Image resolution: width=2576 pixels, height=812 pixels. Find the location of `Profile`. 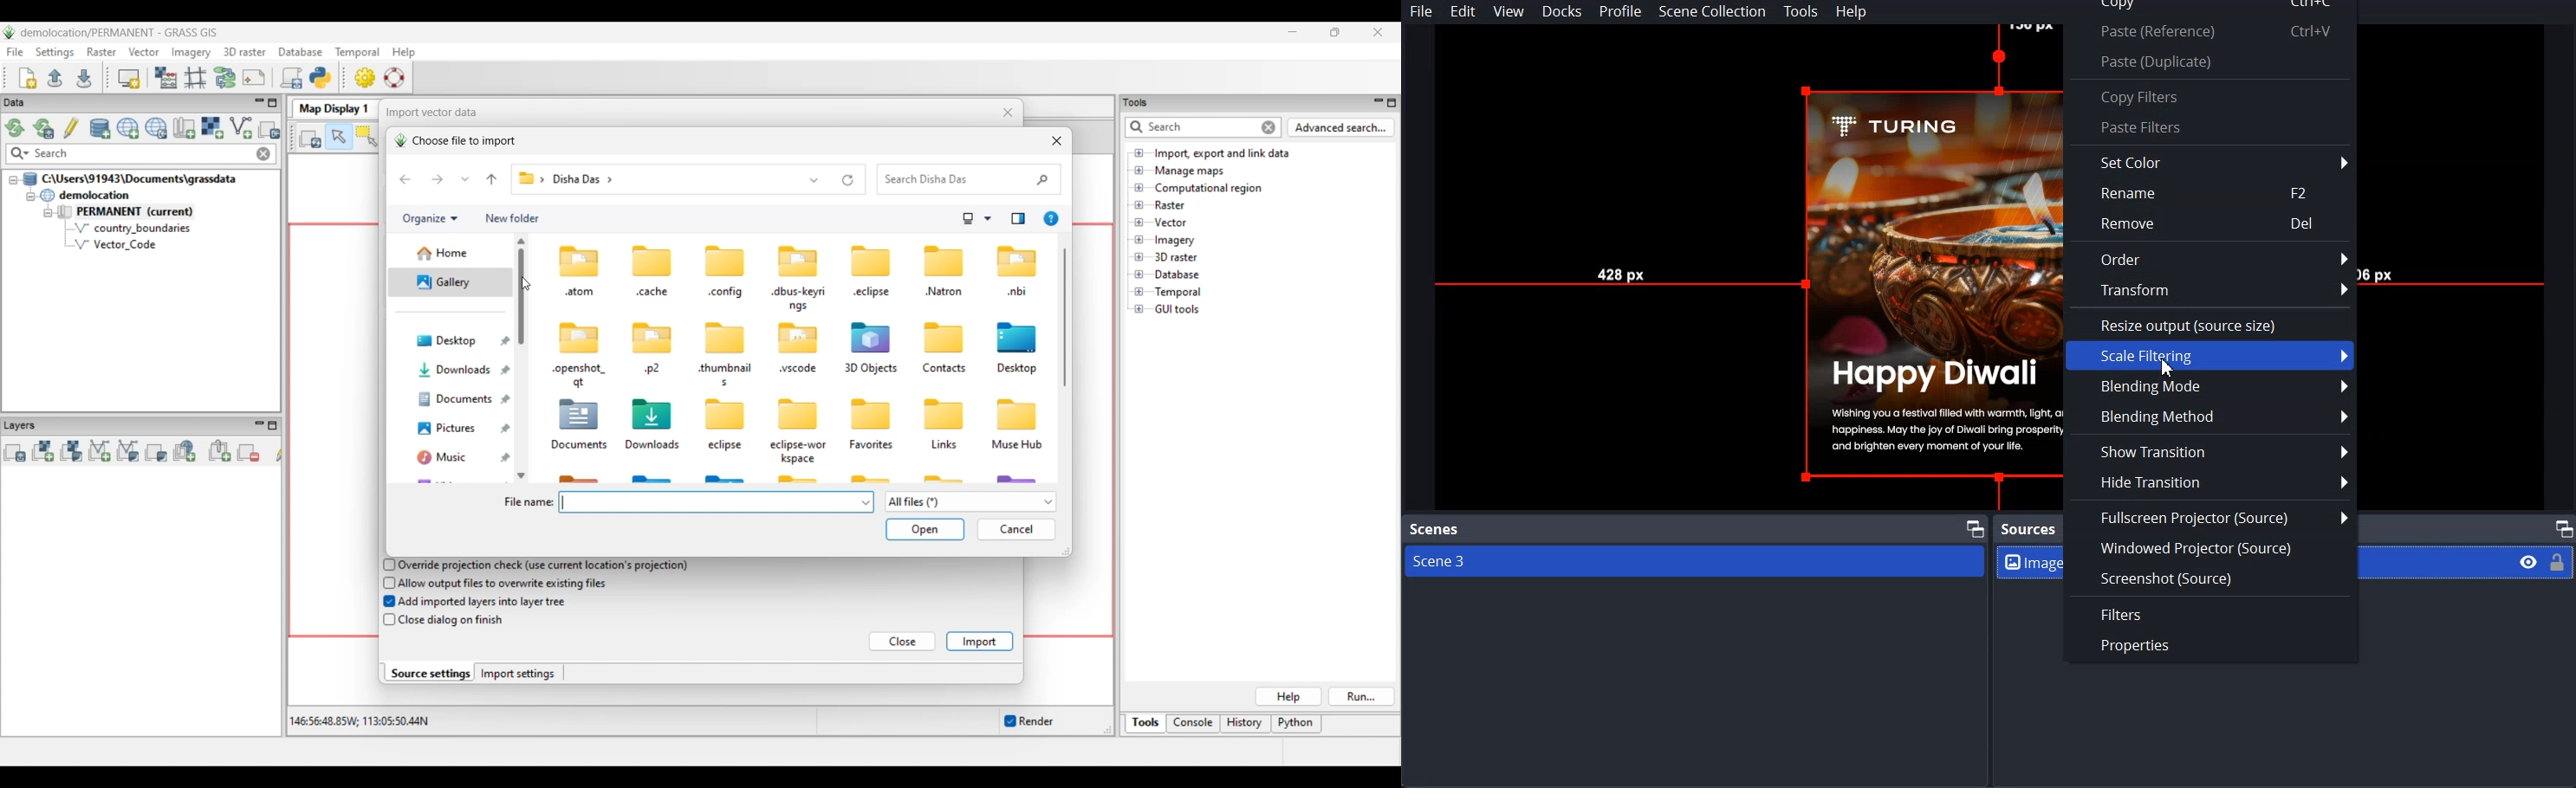

Profile is located at coordinates (1620, 12).